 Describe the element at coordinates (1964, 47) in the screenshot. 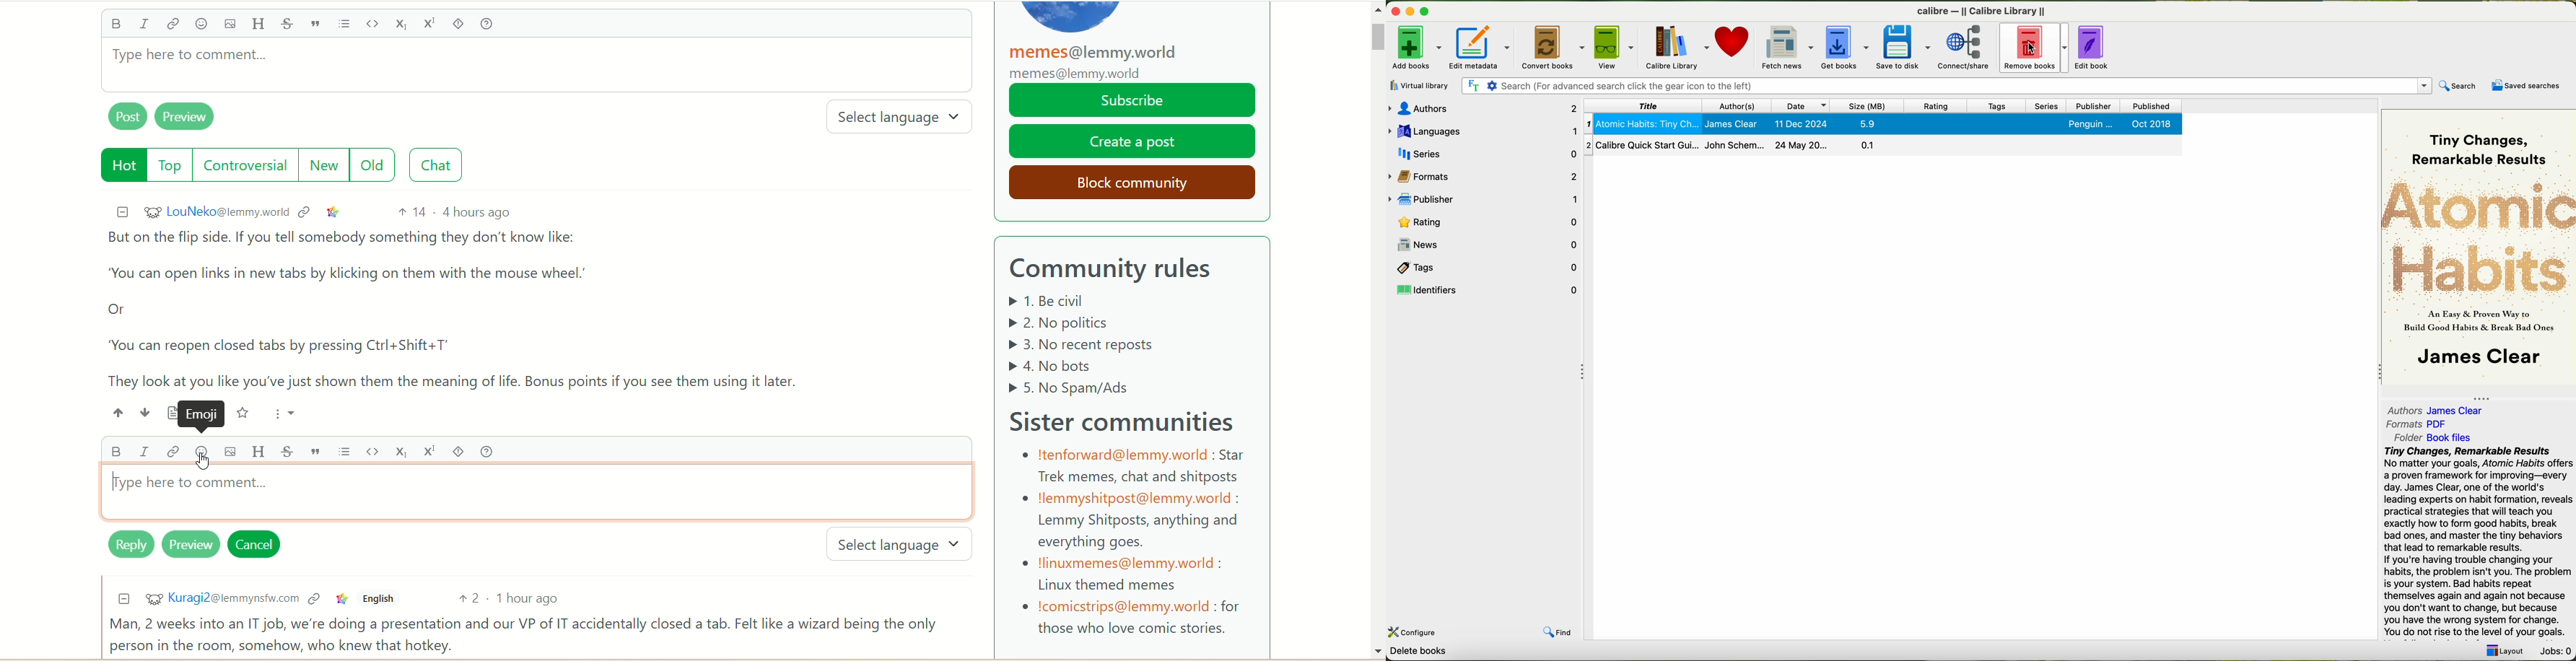

I see `connect/share` at that location.